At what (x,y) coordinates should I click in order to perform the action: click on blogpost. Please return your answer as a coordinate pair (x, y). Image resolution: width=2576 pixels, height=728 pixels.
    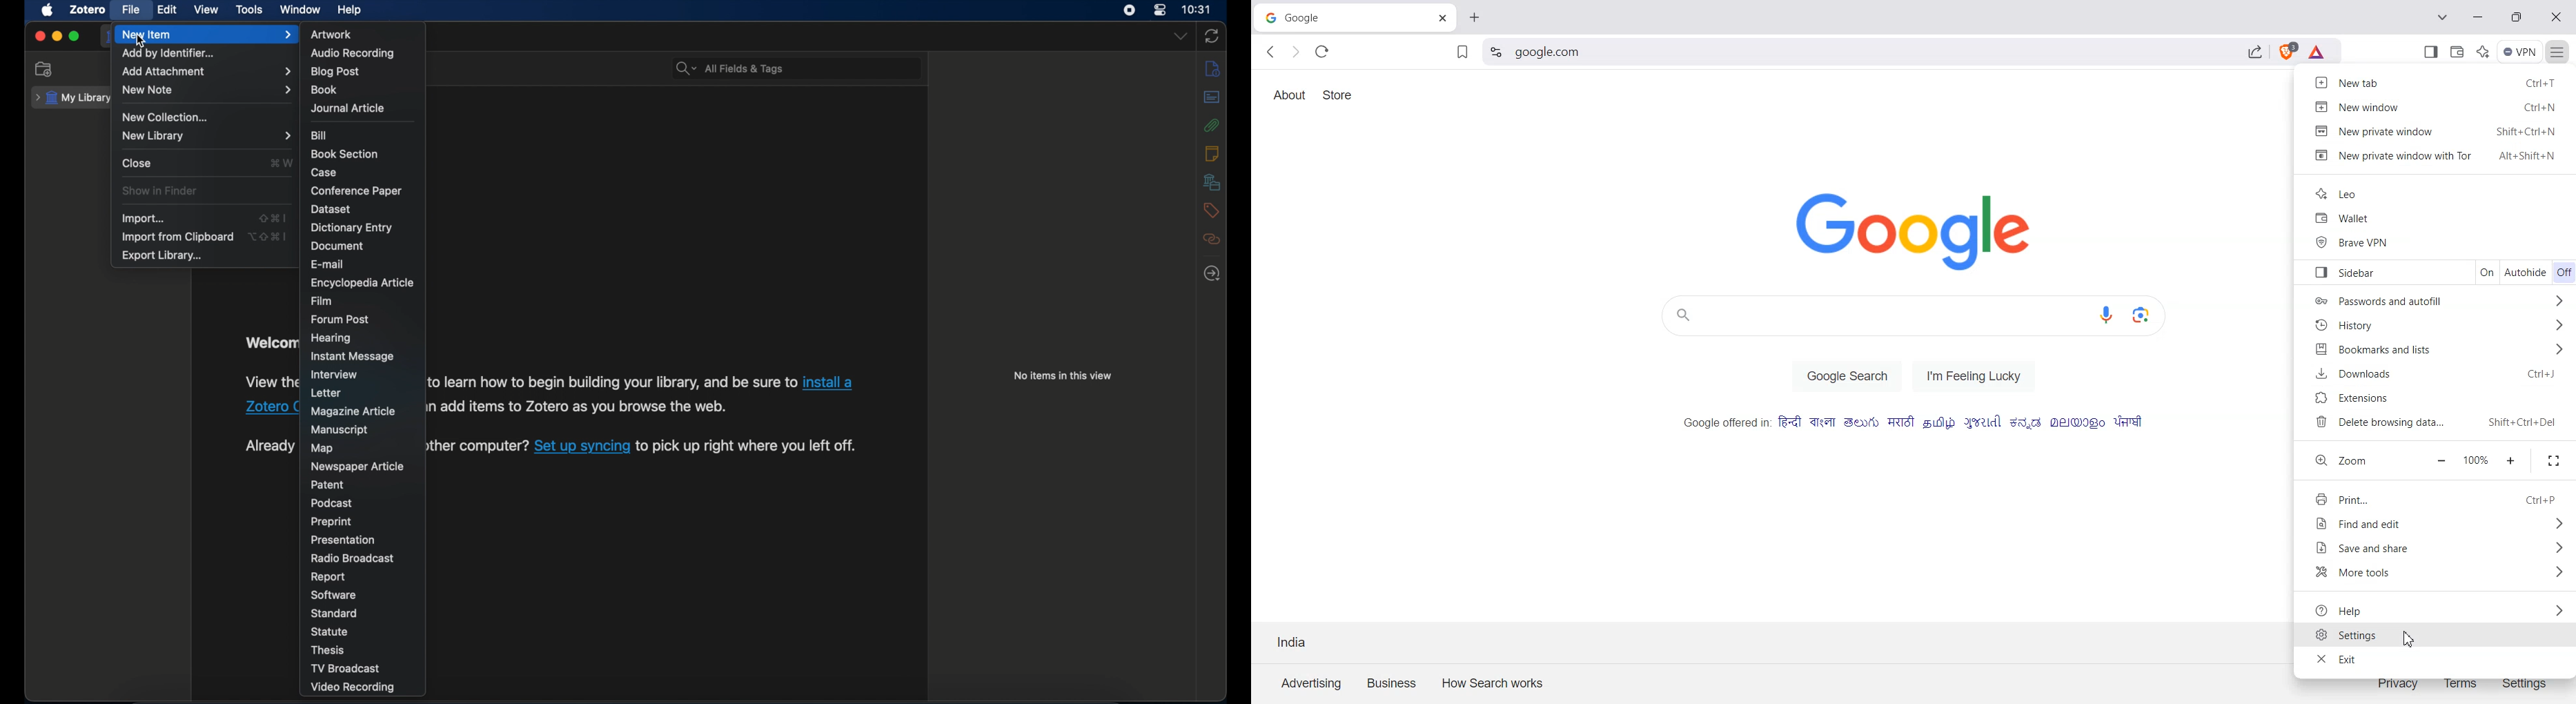
    Looking at the image, I should click on (336, 72).